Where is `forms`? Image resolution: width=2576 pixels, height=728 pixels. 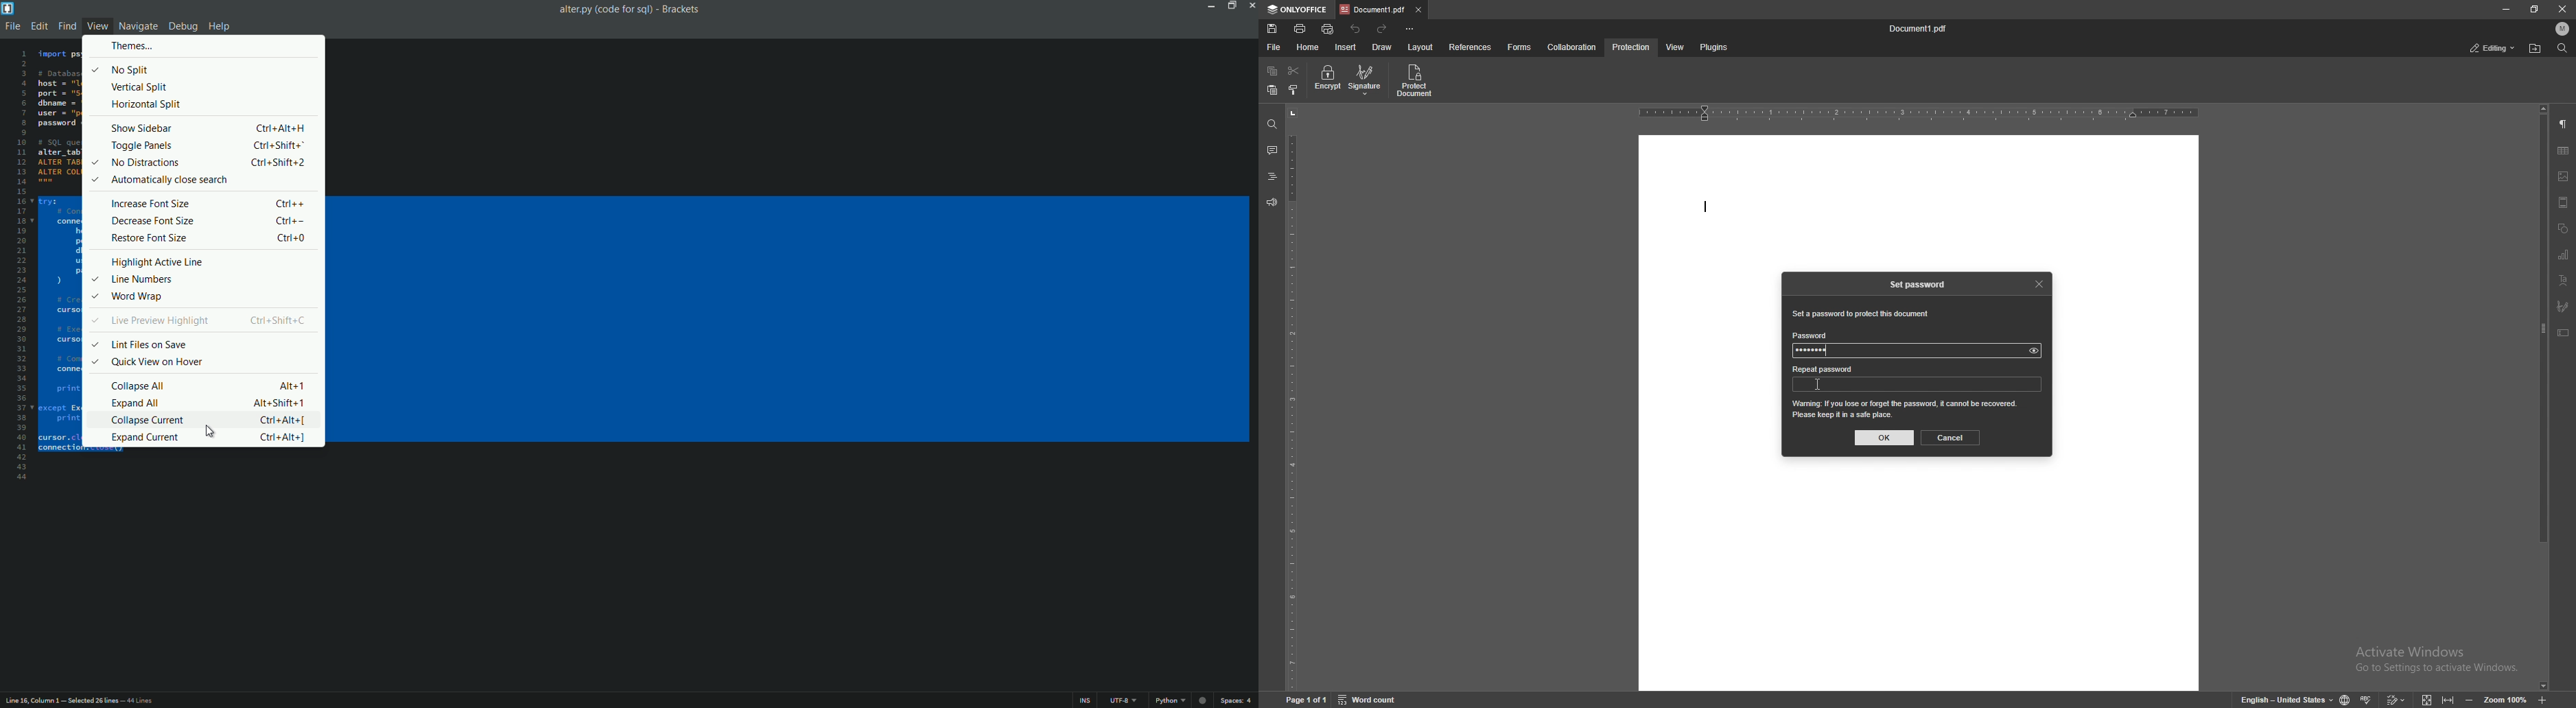
forms is located at coordinates (1520, 47).